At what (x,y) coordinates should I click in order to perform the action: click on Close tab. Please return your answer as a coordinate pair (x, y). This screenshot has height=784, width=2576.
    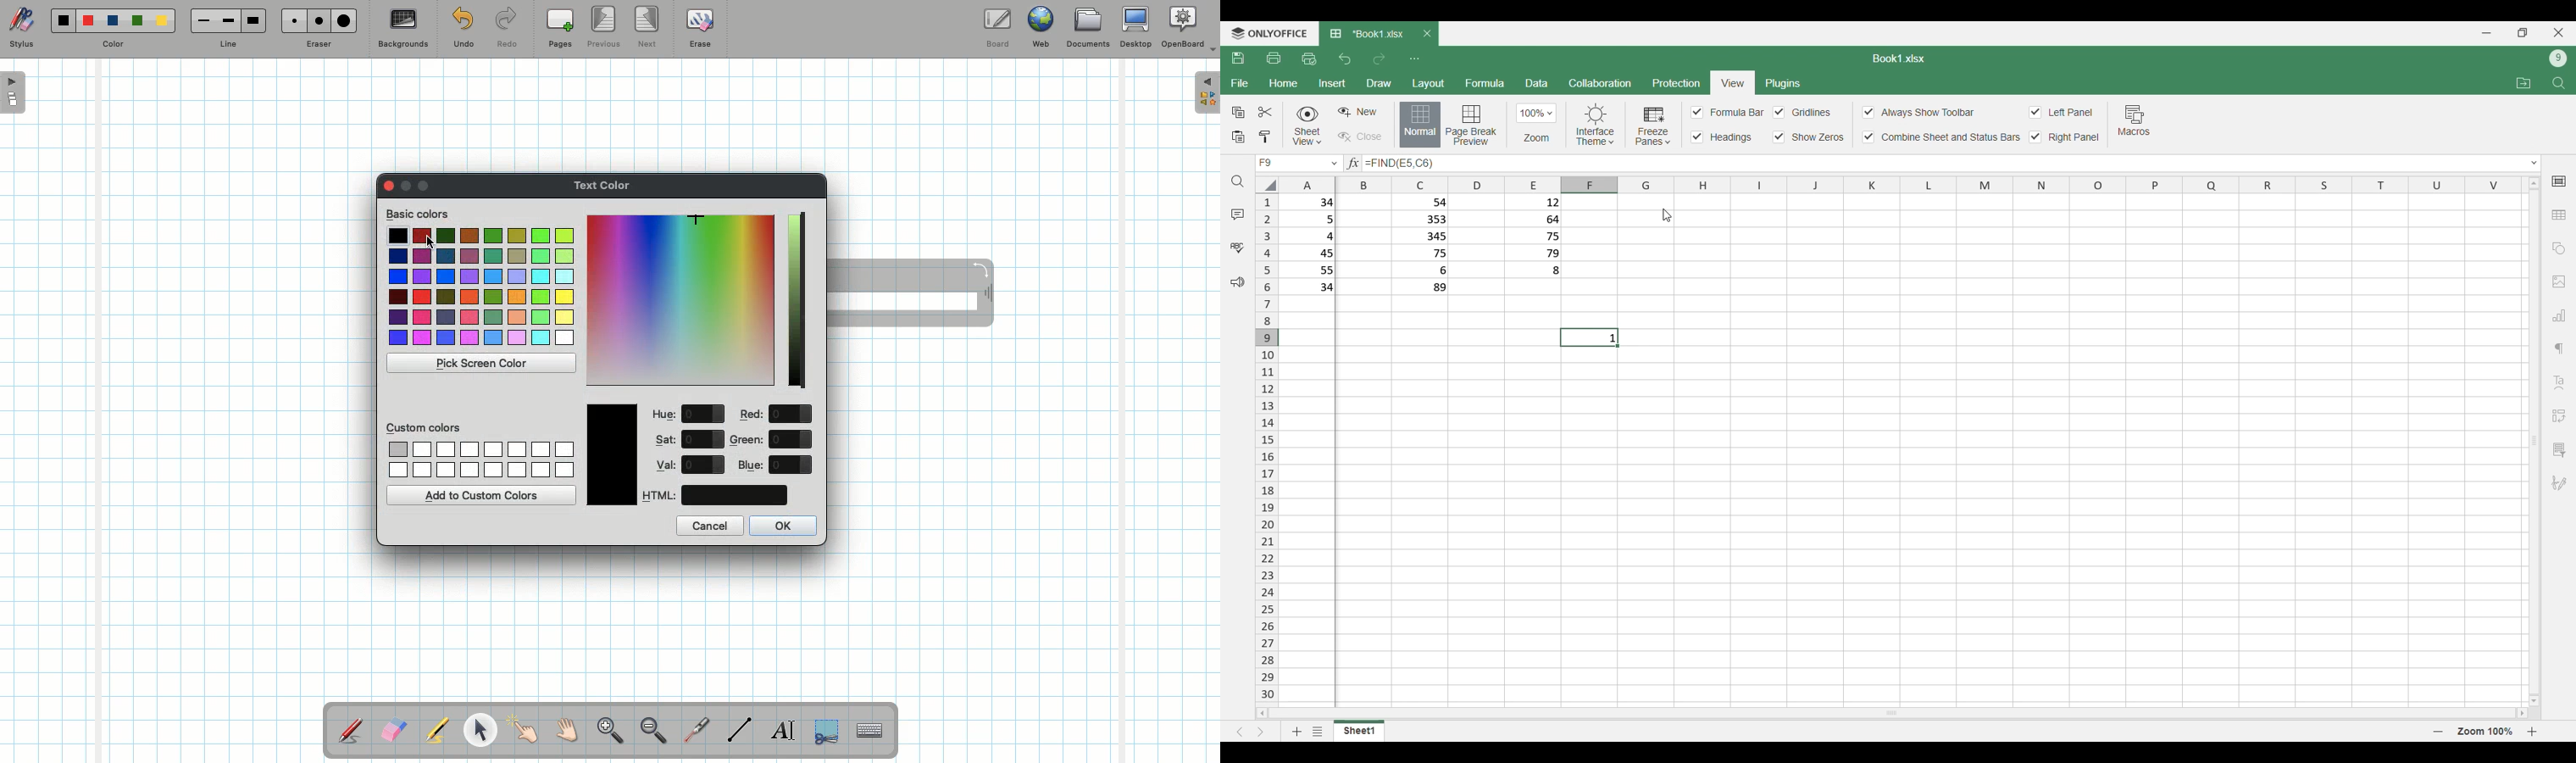
    Looking at the image, I should click on (1427, 33).